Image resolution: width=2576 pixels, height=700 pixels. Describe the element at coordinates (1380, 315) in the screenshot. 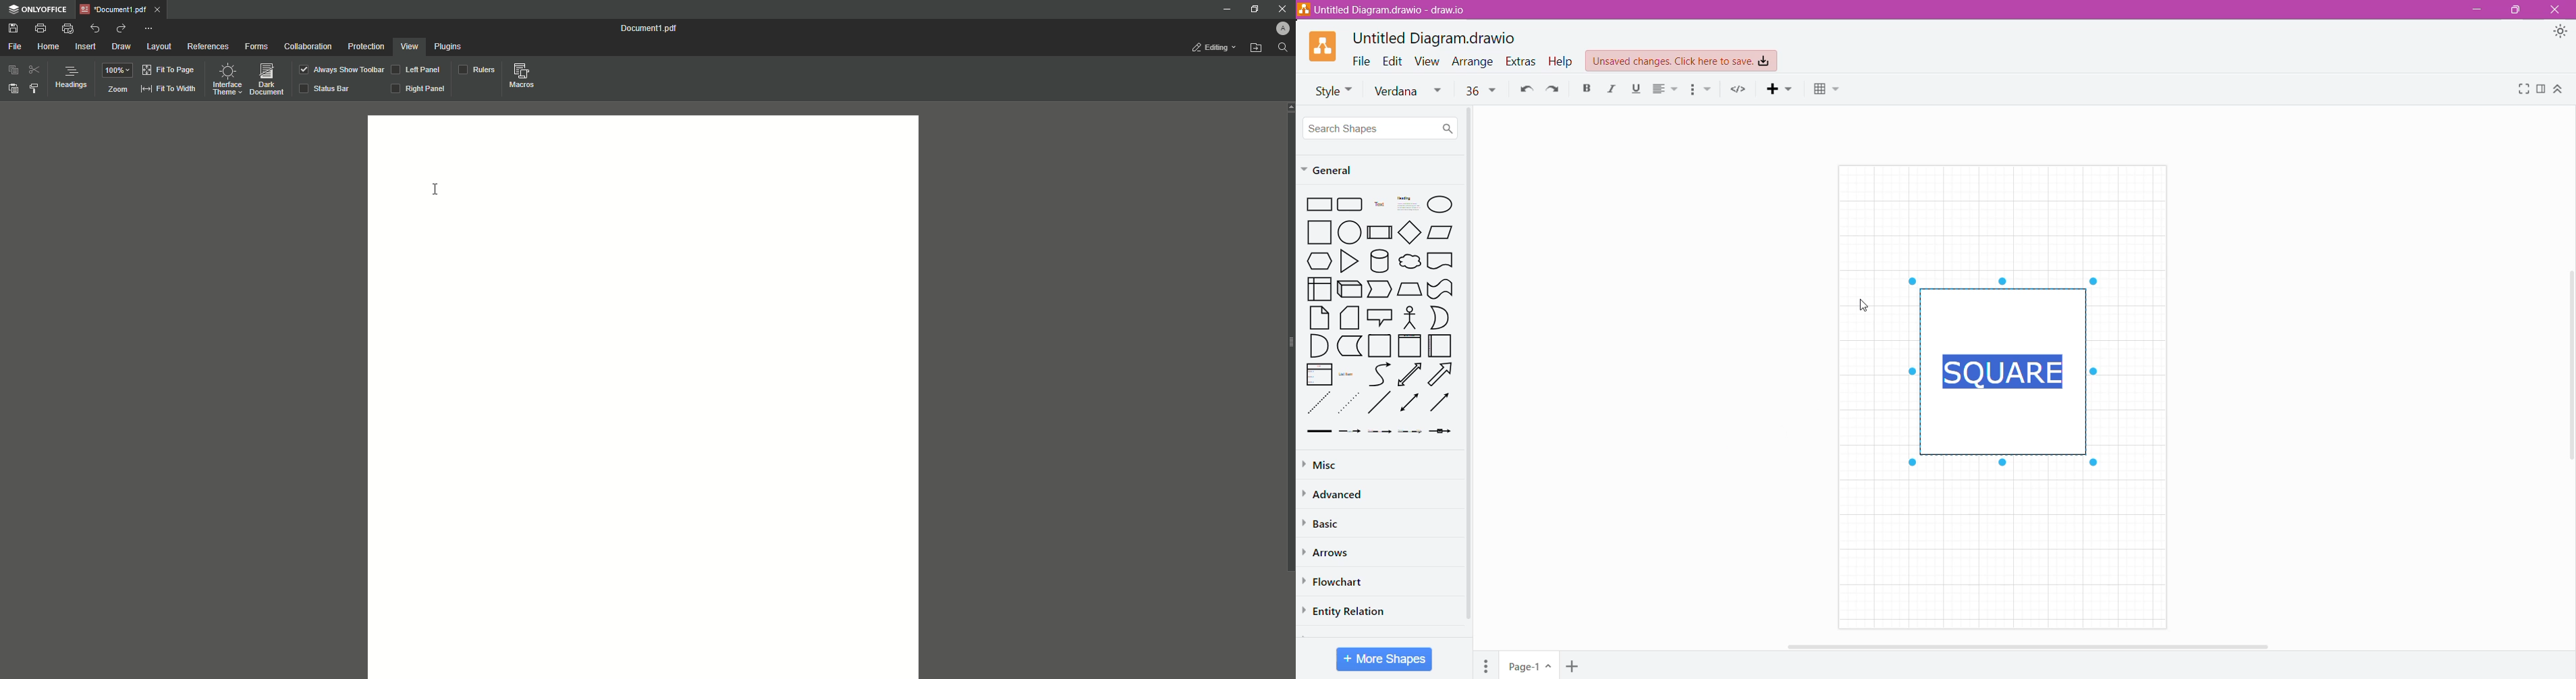

I see `Speech Bubble` at that location.